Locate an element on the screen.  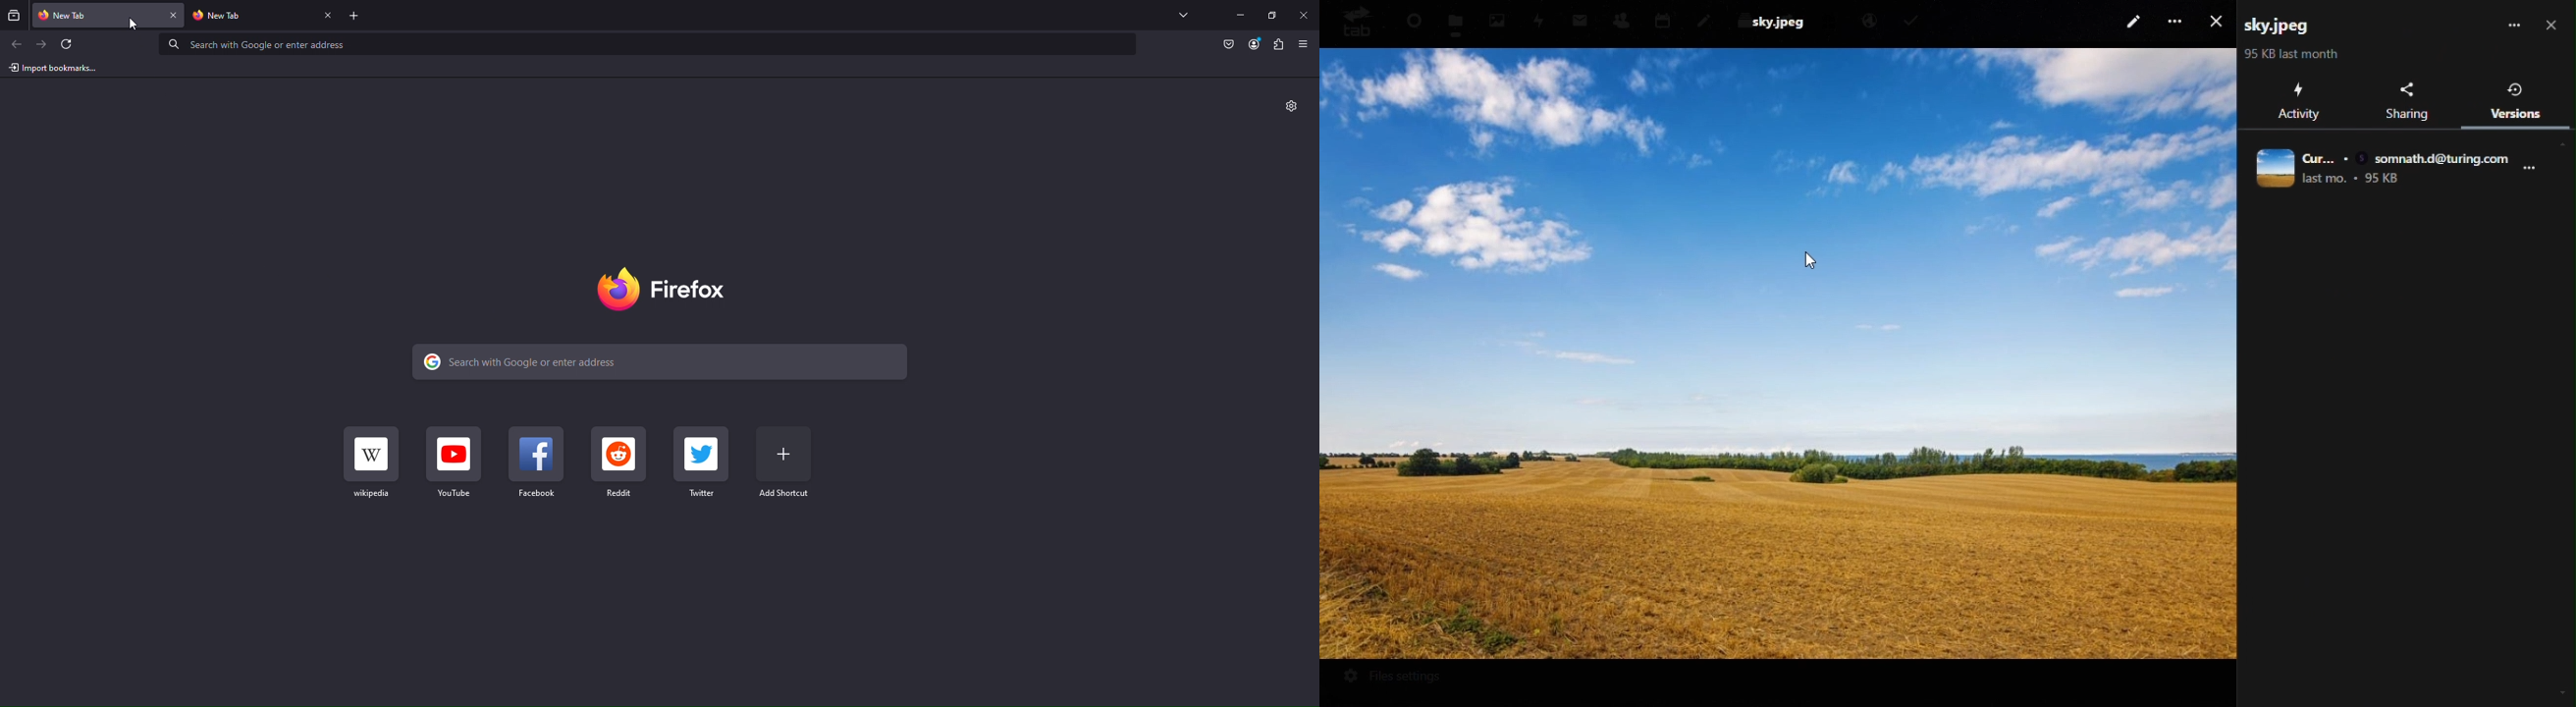
Show Application Menu is located at coordinates (1305, 44).